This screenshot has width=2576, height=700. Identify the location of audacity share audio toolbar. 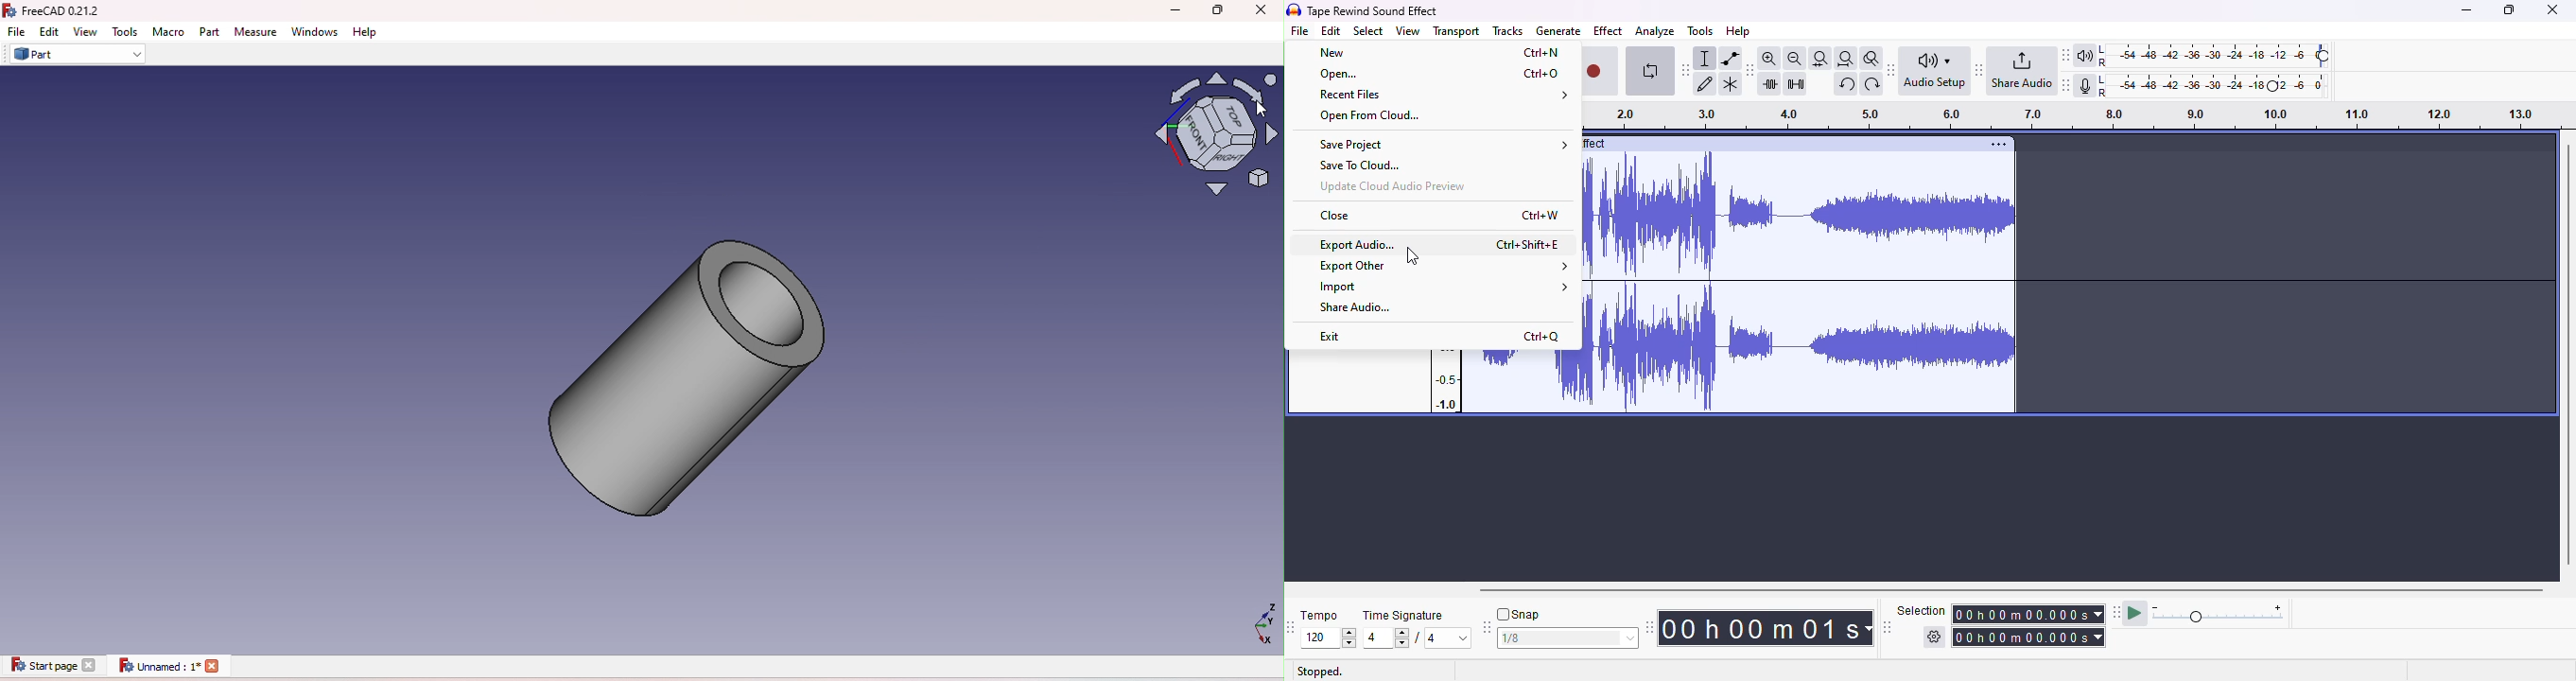
(2016, 72).